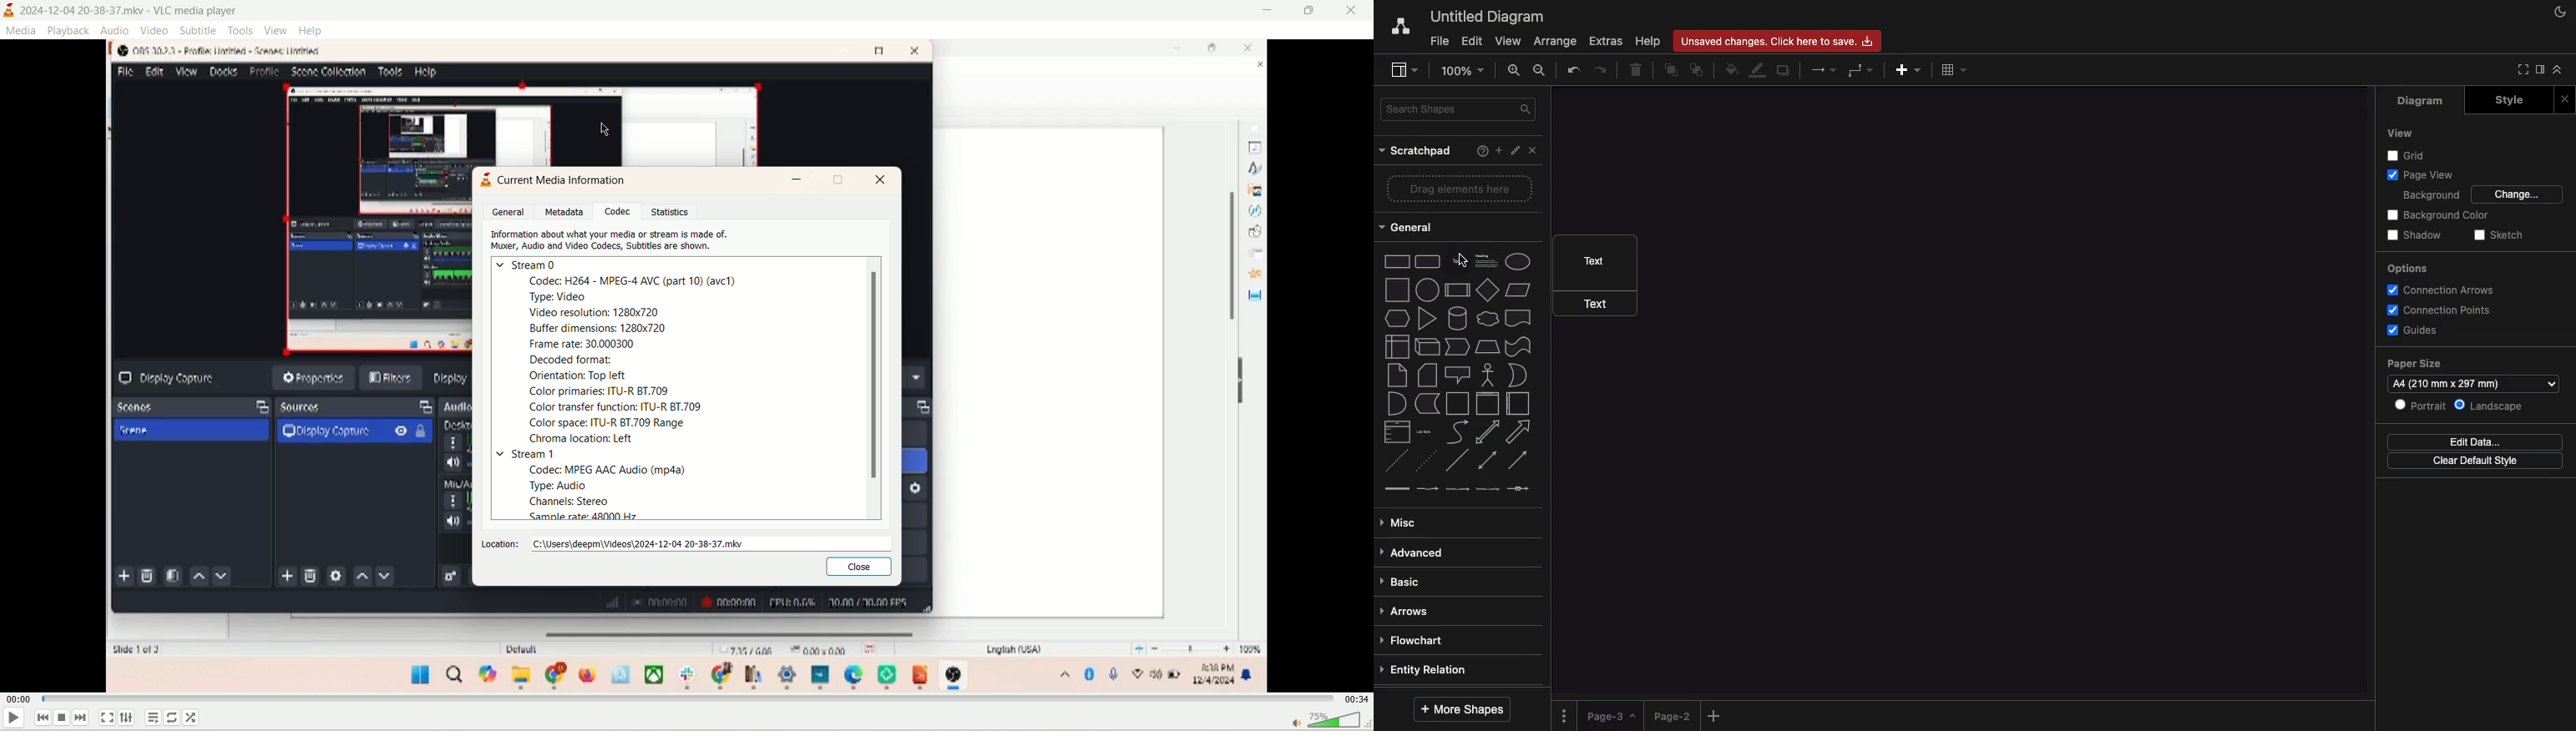  I want to click on Edit data, so click(2476, 442).